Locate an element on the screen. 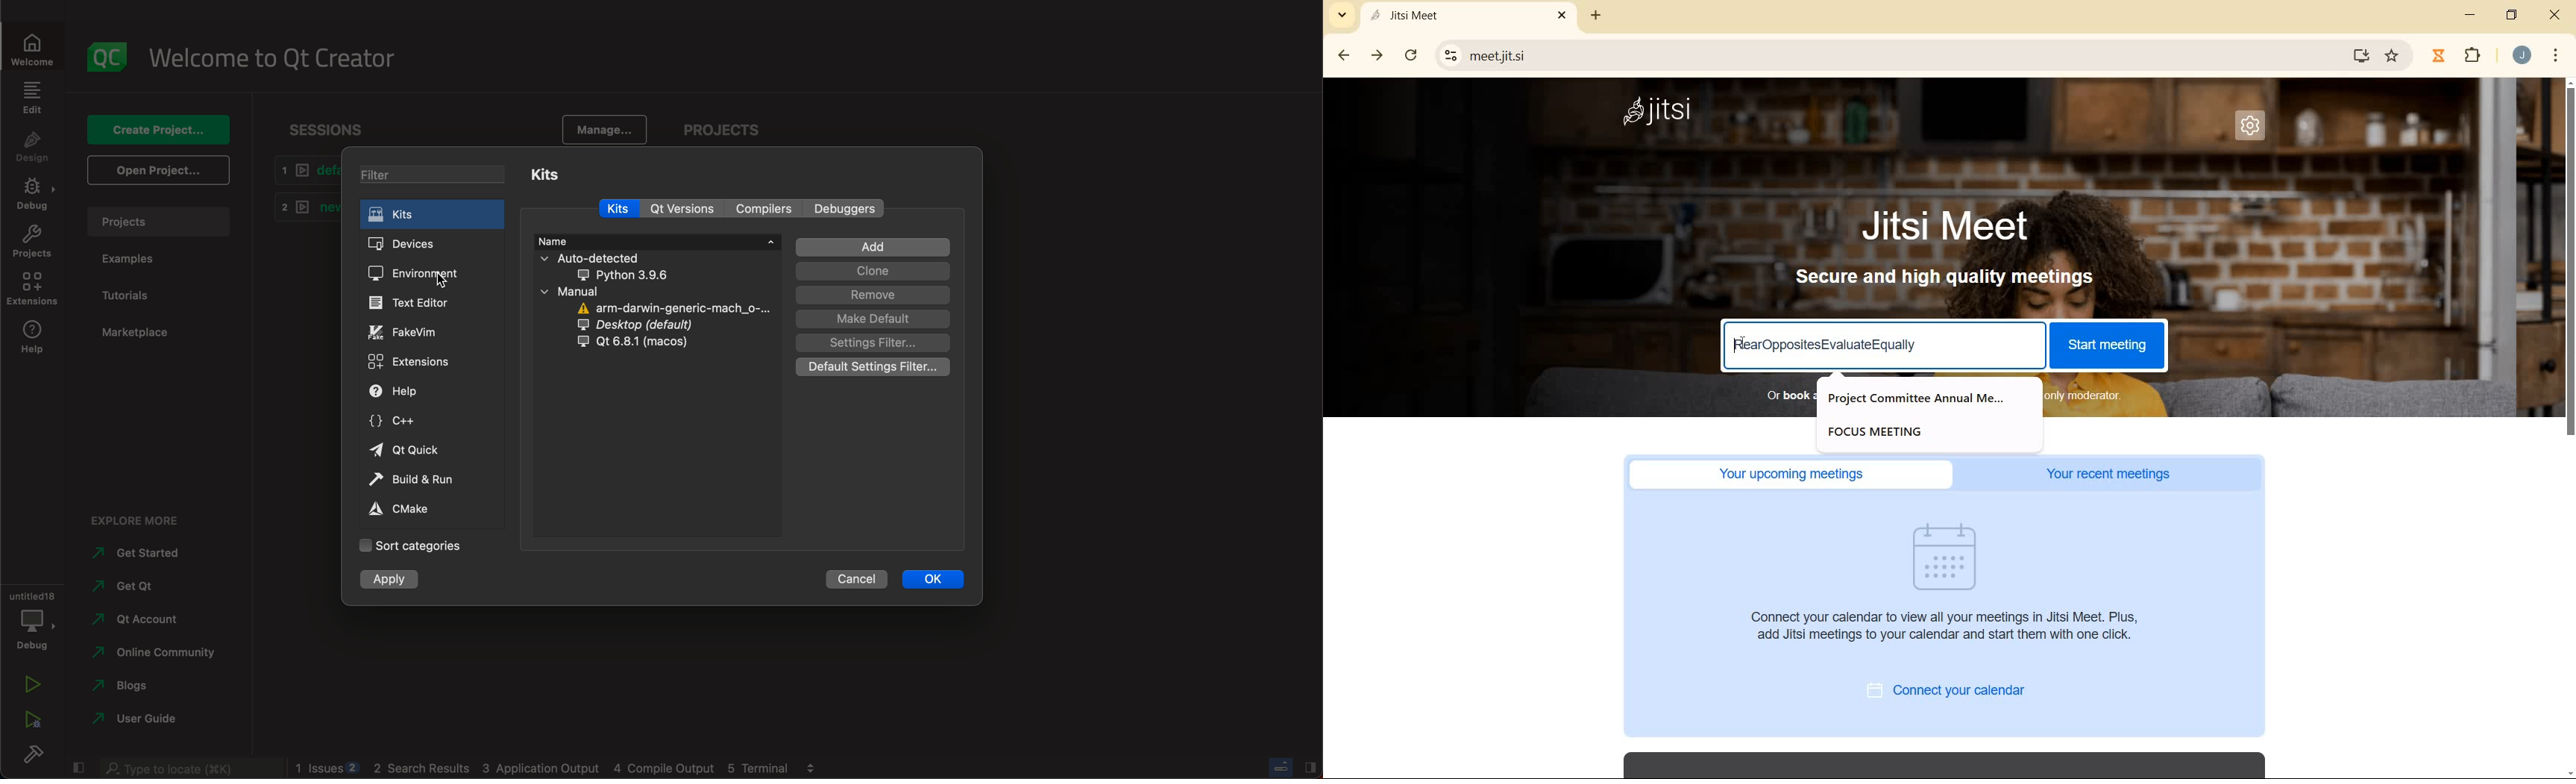 This screenshot has height=784, width=2576. filter is located at coordinates (433, 177).